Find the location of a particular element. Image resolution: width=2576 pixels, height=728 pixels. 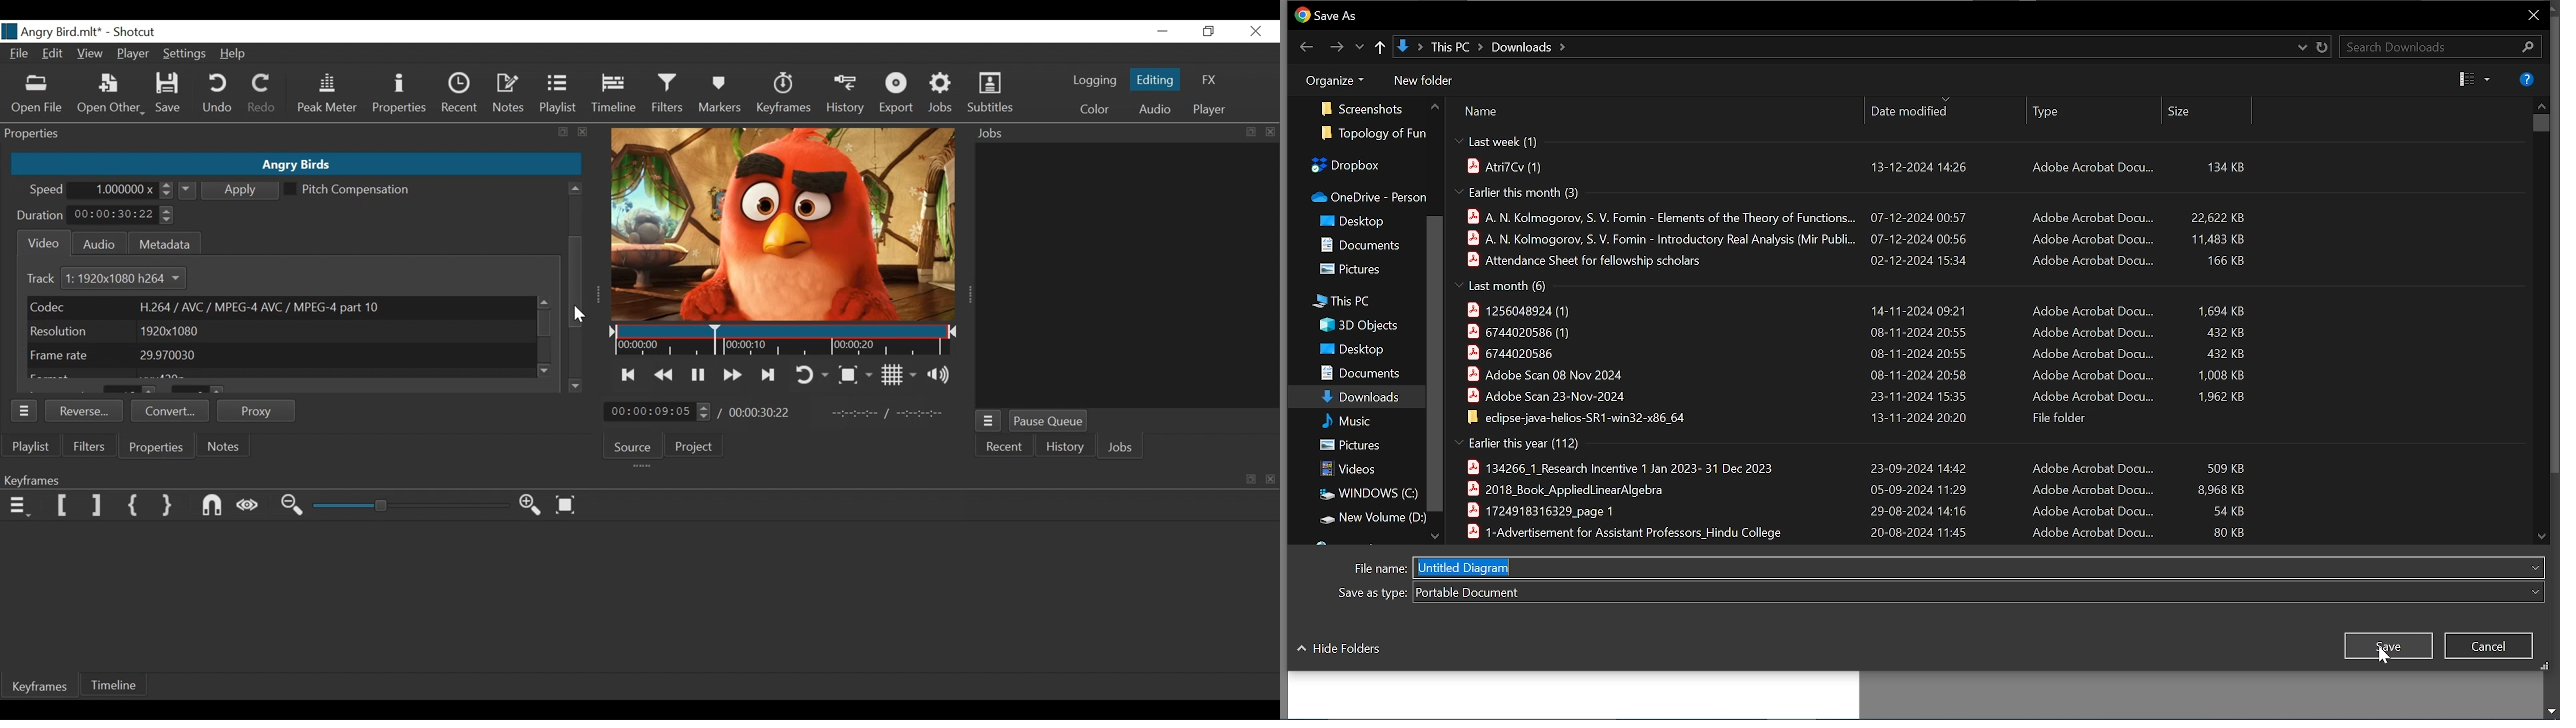

Reverse is located at coordinates (85, 409).